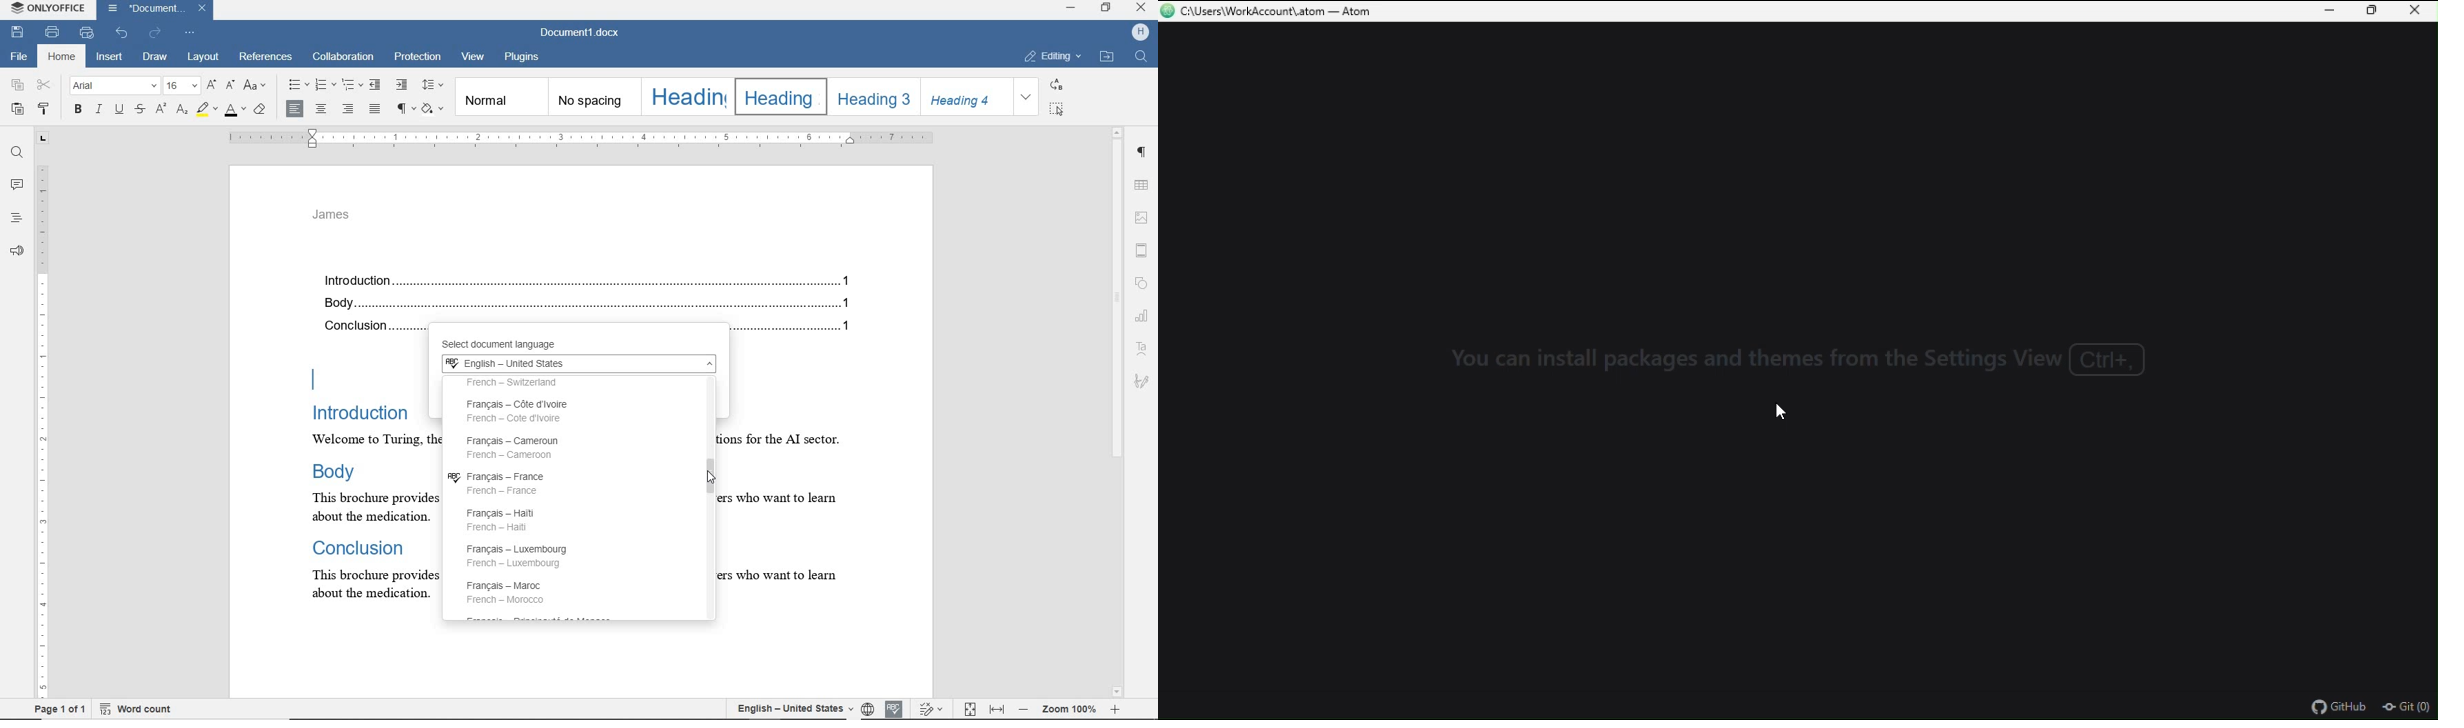  What do you see at coordinates (351, 84) in the screenshot?
I see `multilevel list` at bounding box center [351, 84].